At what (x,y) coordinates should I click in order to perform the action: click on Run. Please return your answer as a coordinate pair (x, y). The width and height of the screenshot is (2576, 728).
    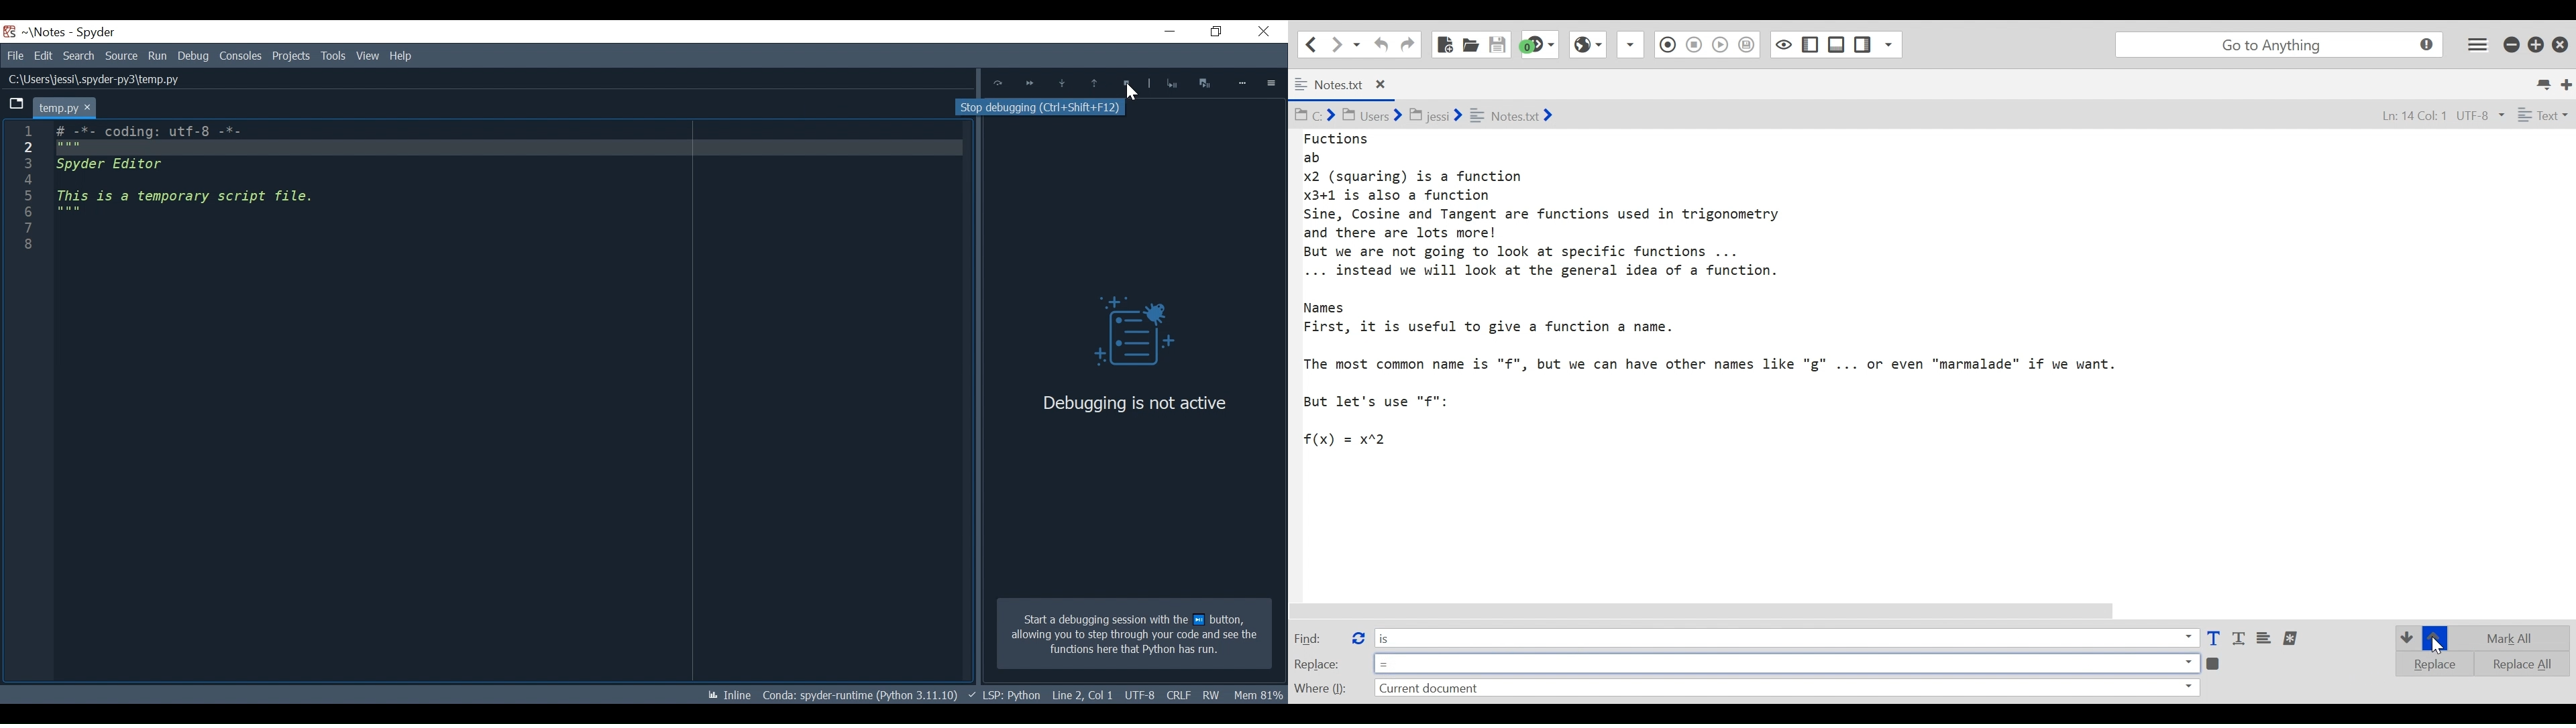
    Looking at the image, I should click on (158, 56).